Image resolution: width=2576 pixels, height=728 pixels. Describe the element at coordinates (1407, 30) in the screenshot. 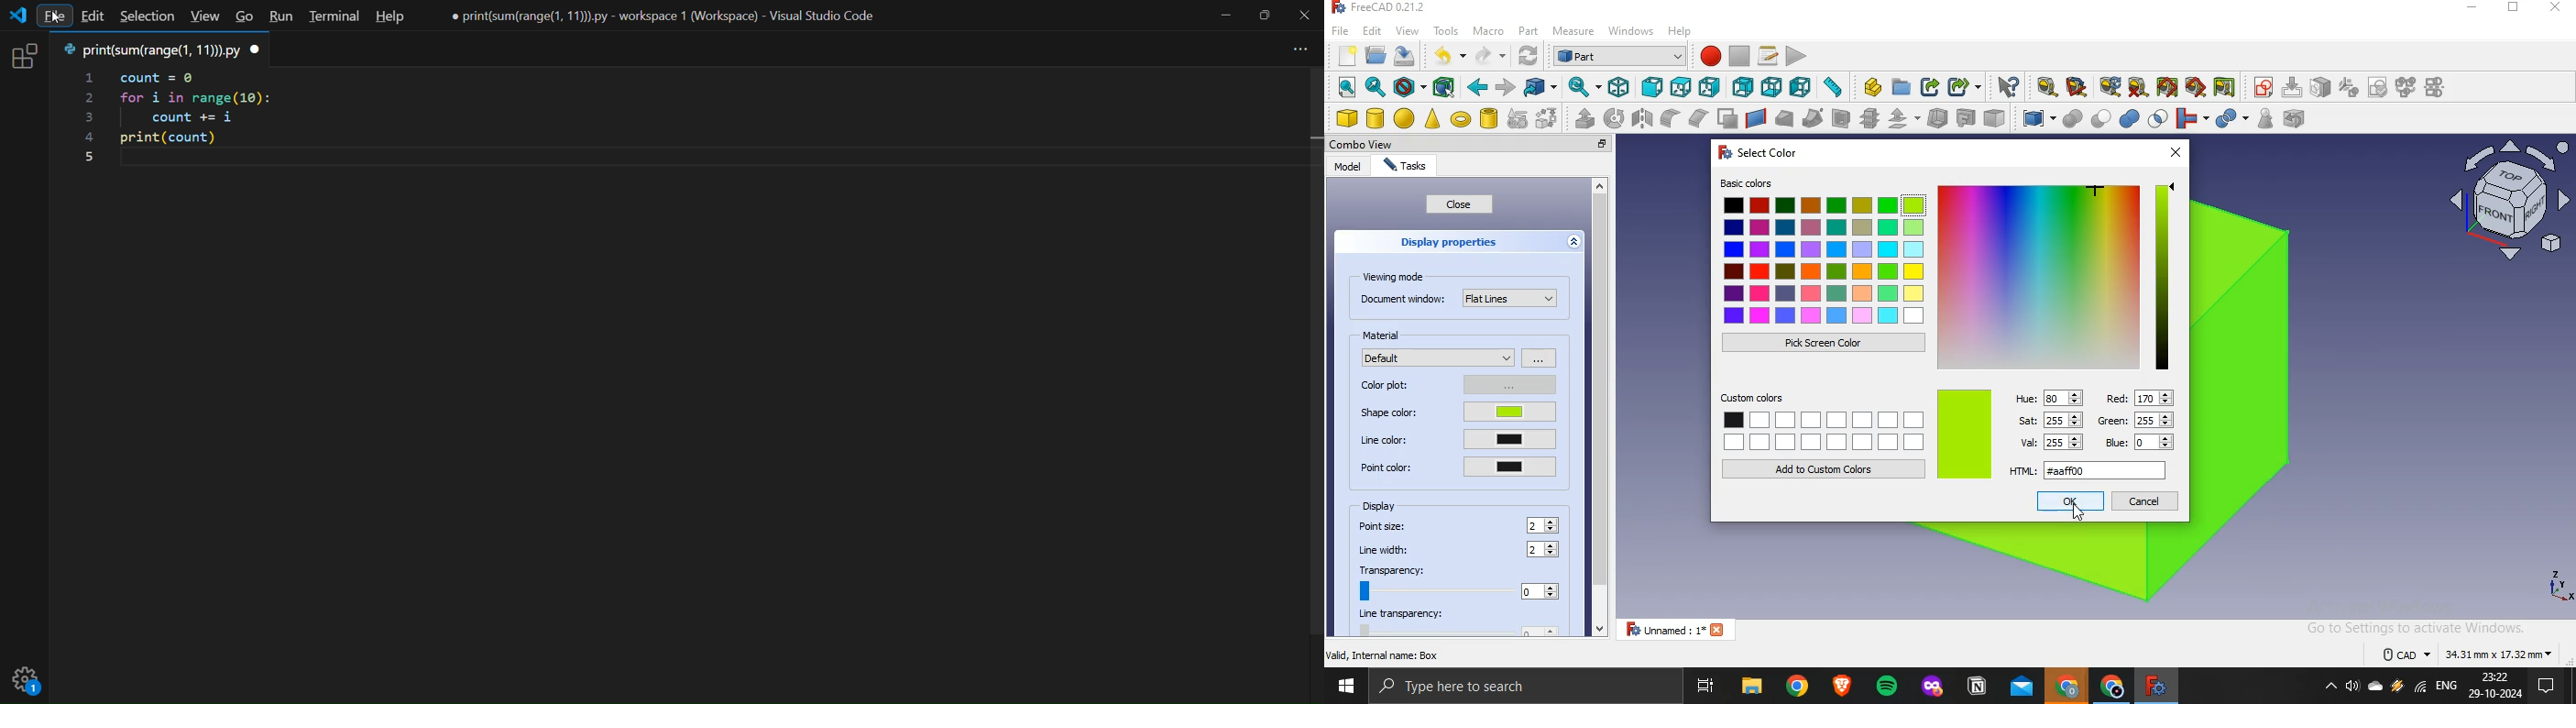

I see `view` at that location.